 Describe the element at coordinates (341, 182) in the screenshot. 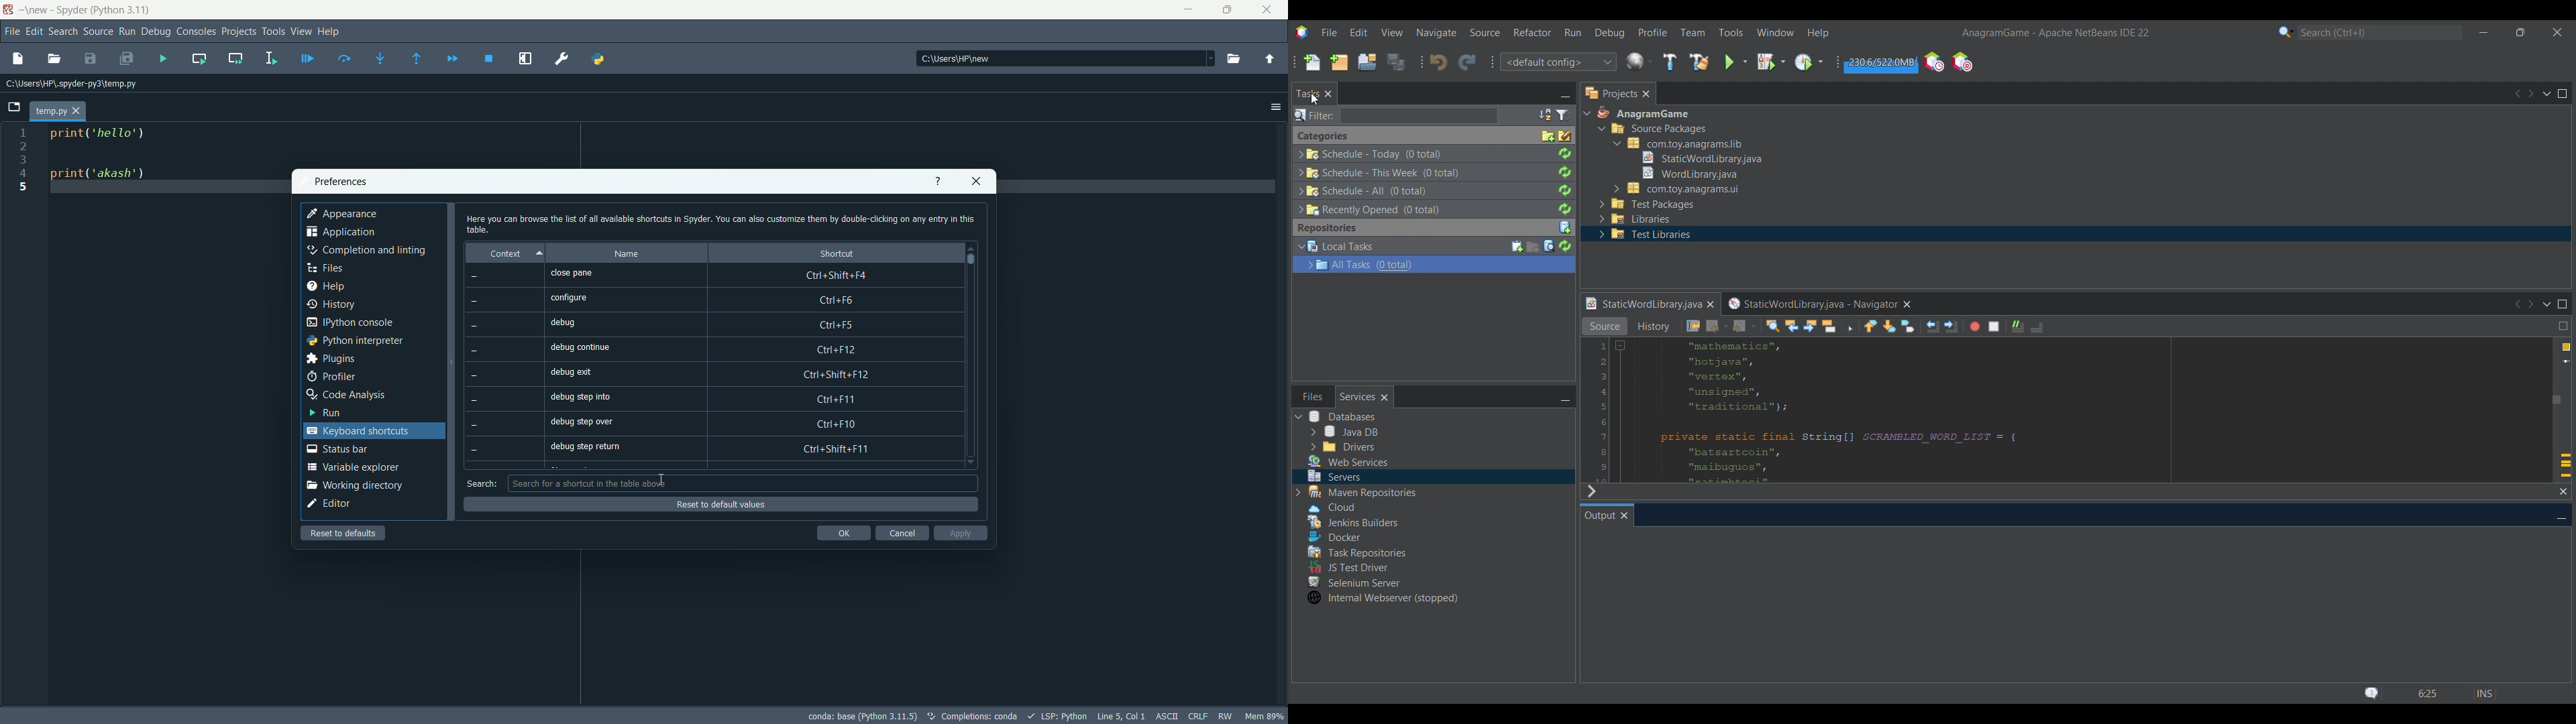

I see `prefrences` at that location.